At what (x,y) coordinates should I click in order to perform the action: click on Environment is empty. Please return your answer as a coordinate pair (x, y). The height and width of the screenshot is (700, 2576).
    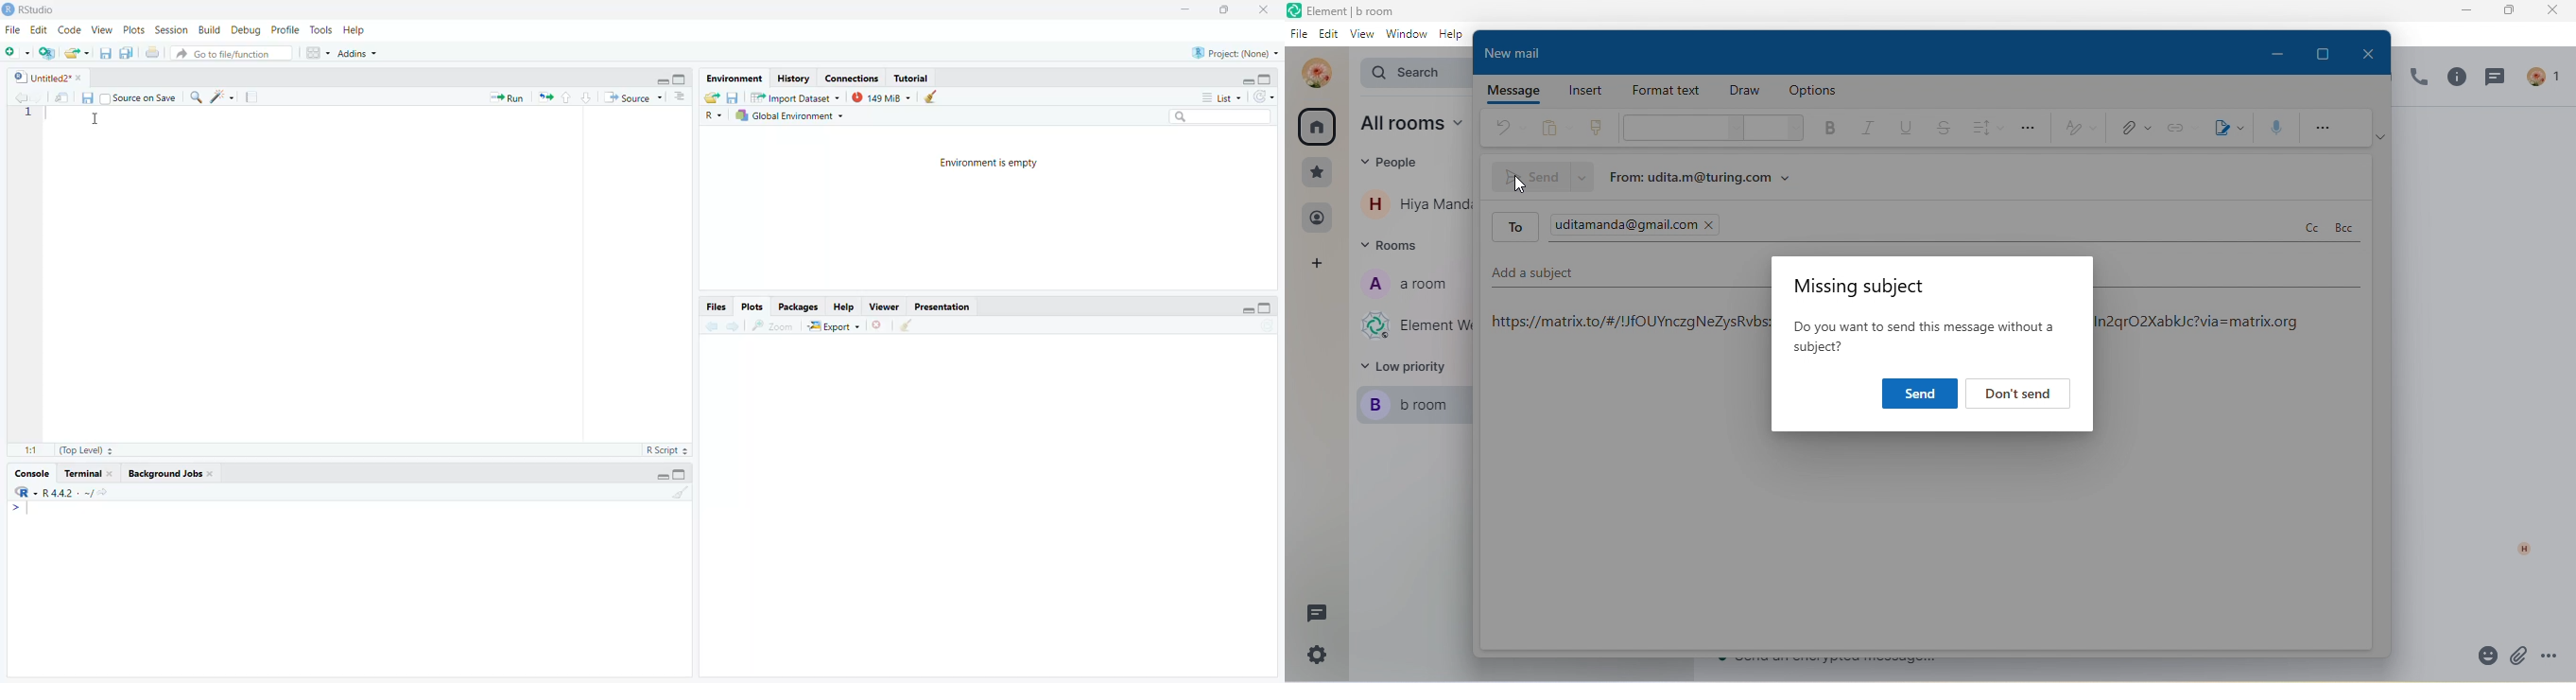
    Looking at the image, I should click on (997, 163).